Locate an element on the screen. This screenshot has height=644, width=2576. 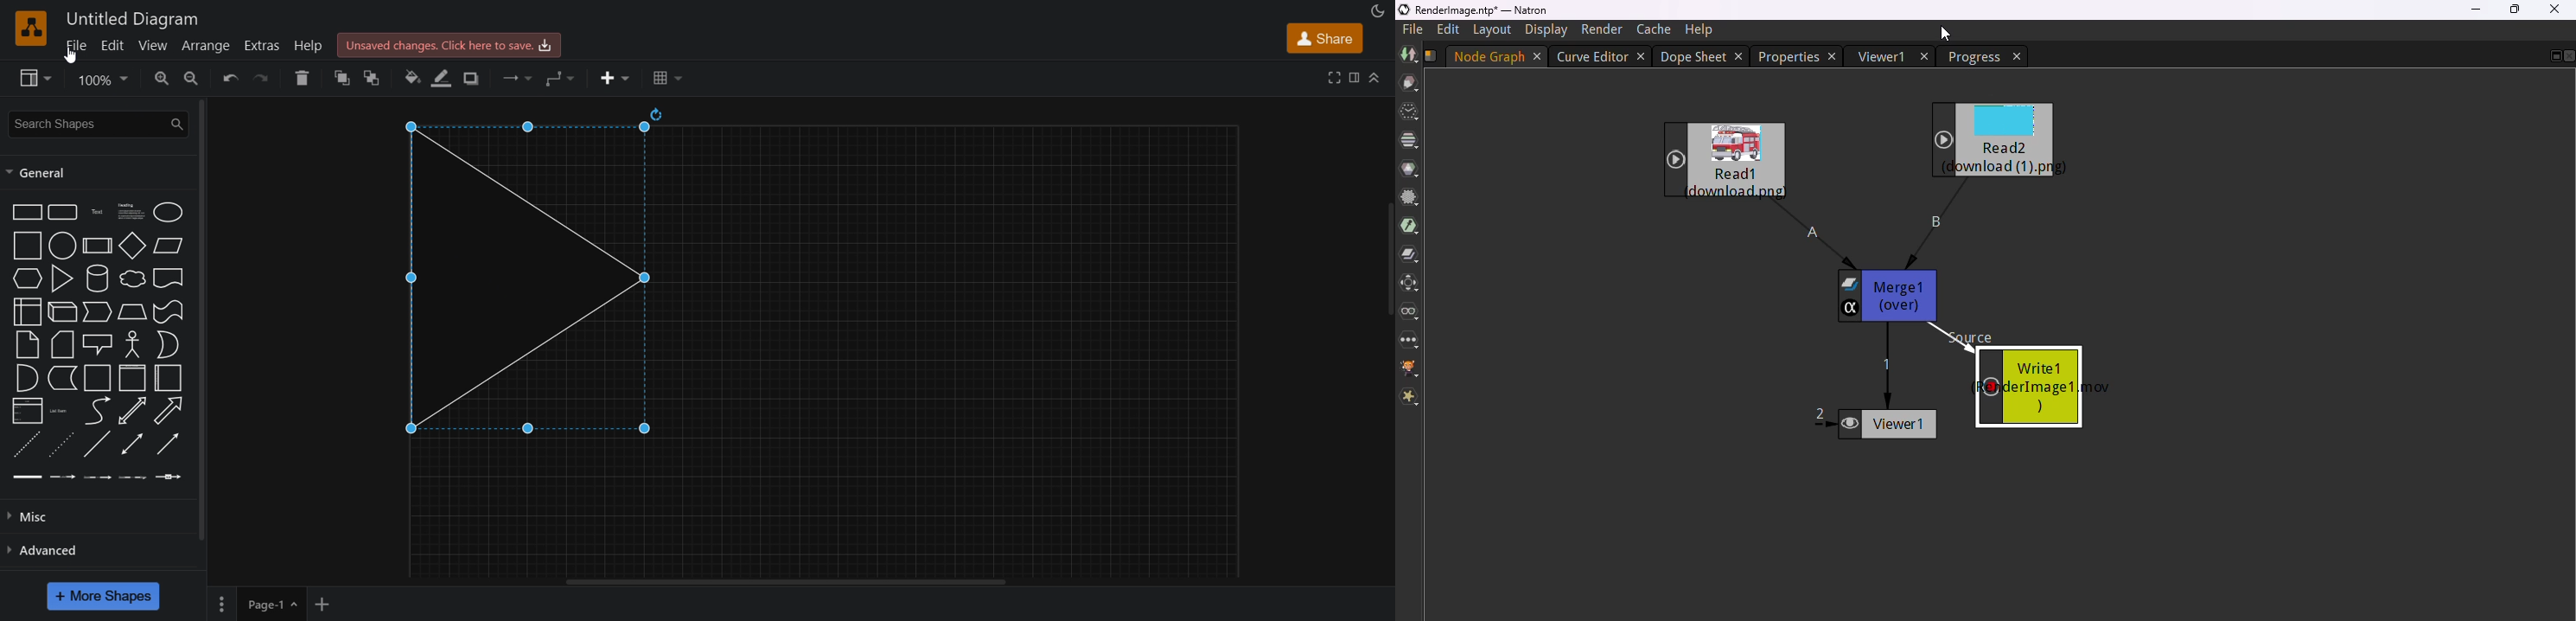
bidirectional connector is located at coordinates (132, 444).